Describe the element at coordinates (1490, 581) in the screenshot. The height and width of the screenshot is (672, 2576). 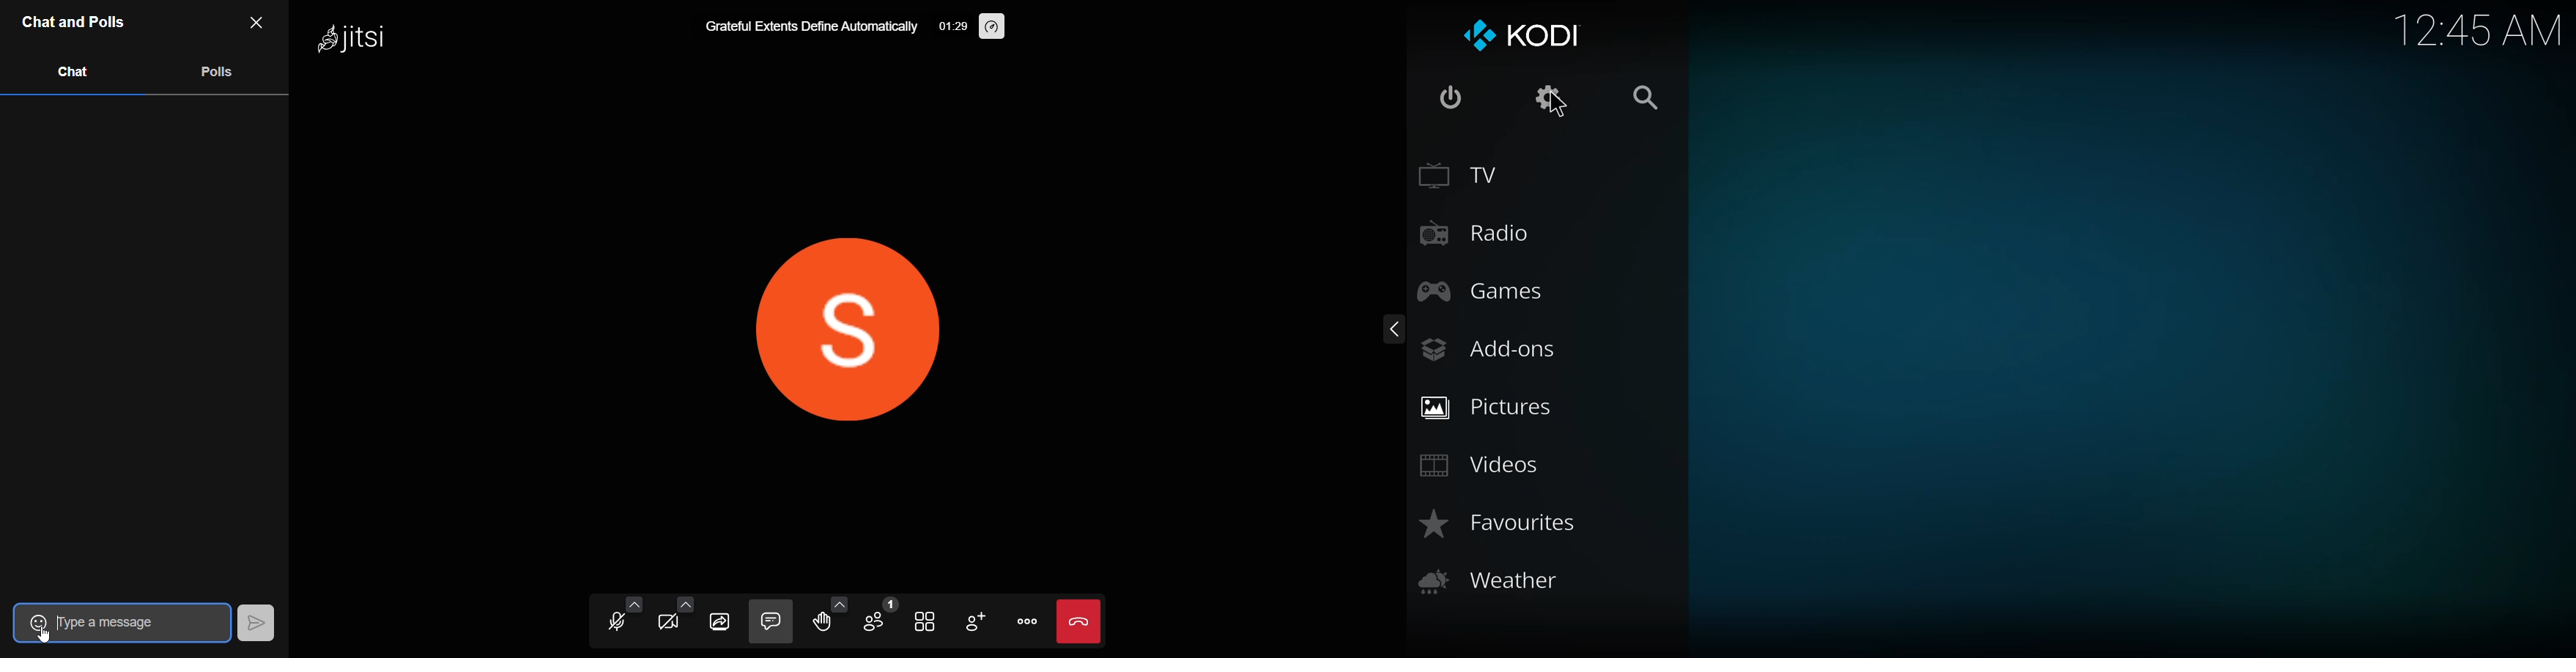
I see `weather` at that location.